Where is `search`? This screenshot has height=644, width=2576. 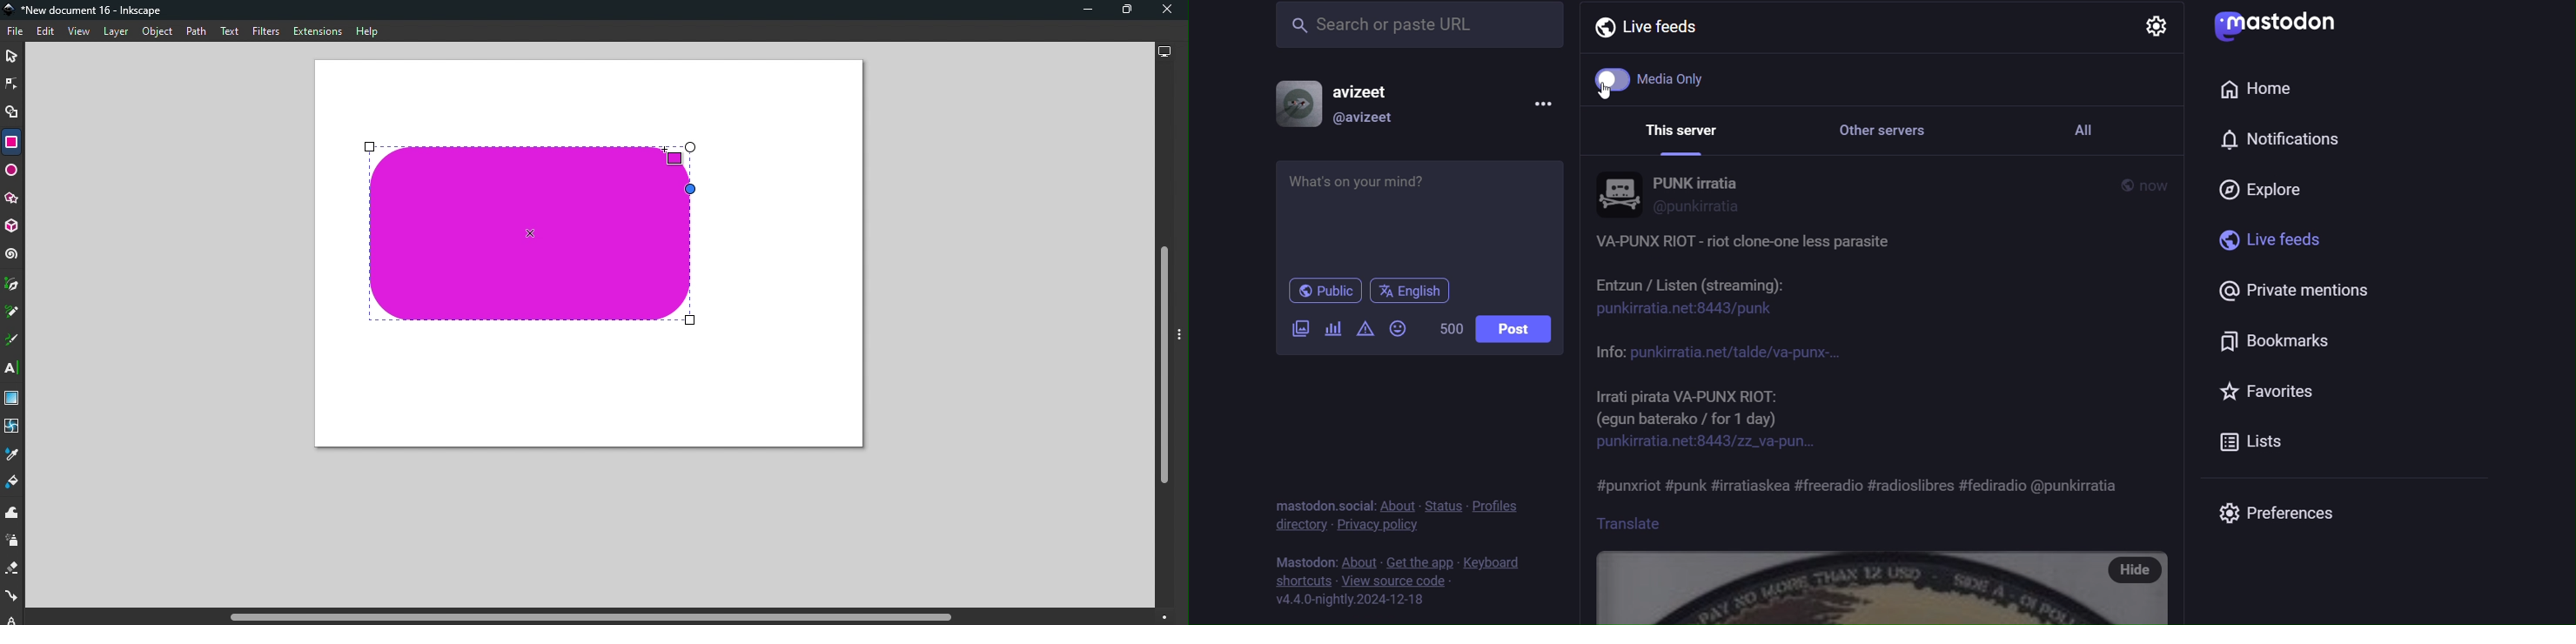
search is located at coordinates (1415, 29).